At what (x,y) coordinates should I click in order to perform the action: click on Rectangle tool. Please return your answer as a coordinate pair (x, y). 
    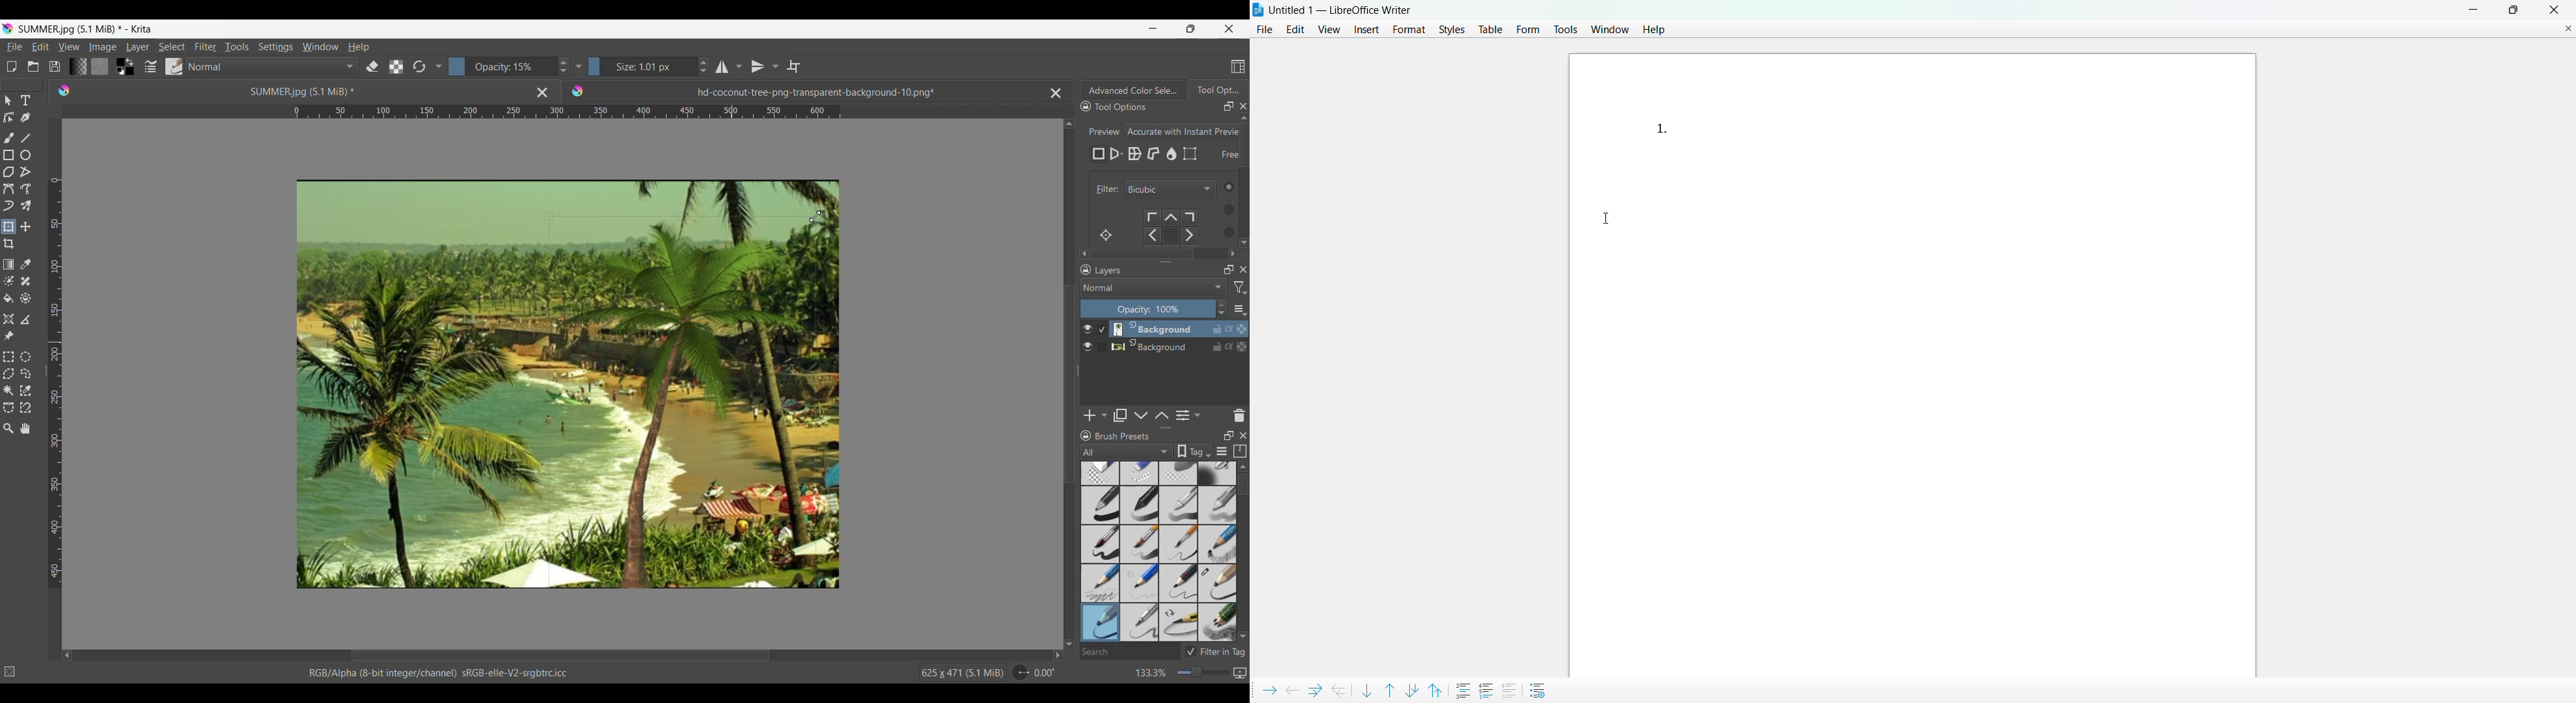
    Looking at the image, I should click on (8, 155).